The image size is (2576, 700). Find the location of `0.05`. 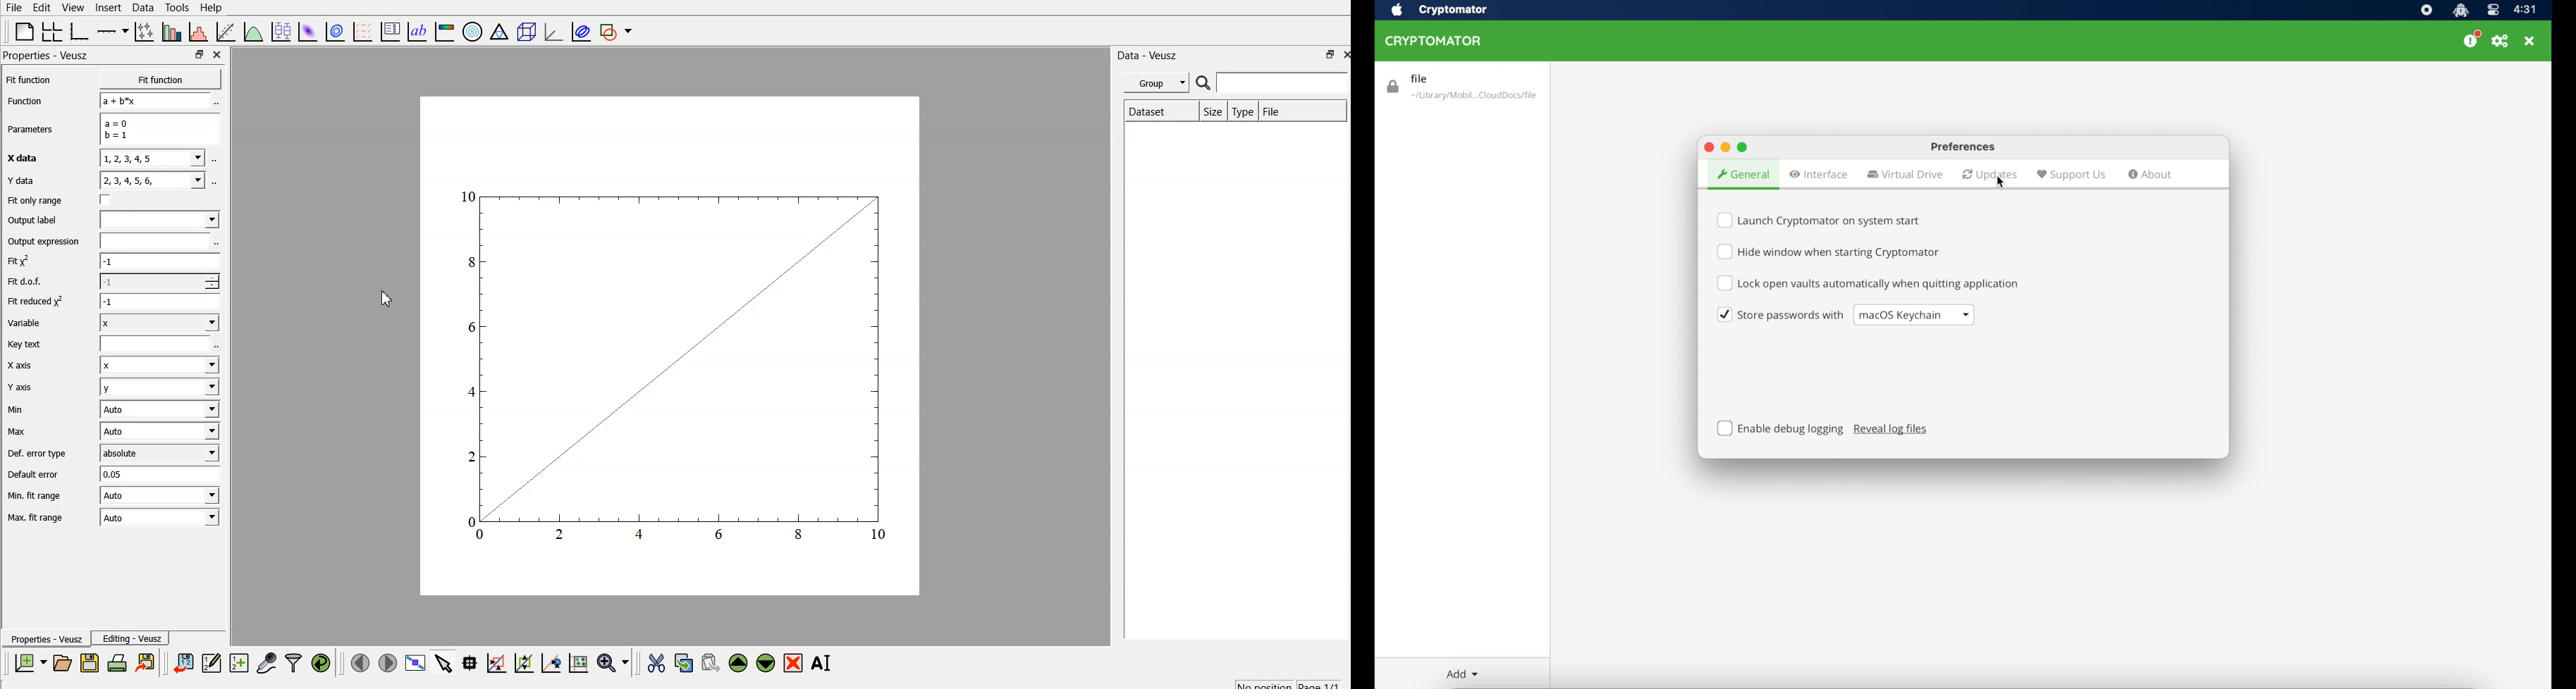

0.05 is located at coordinates (159, 475).